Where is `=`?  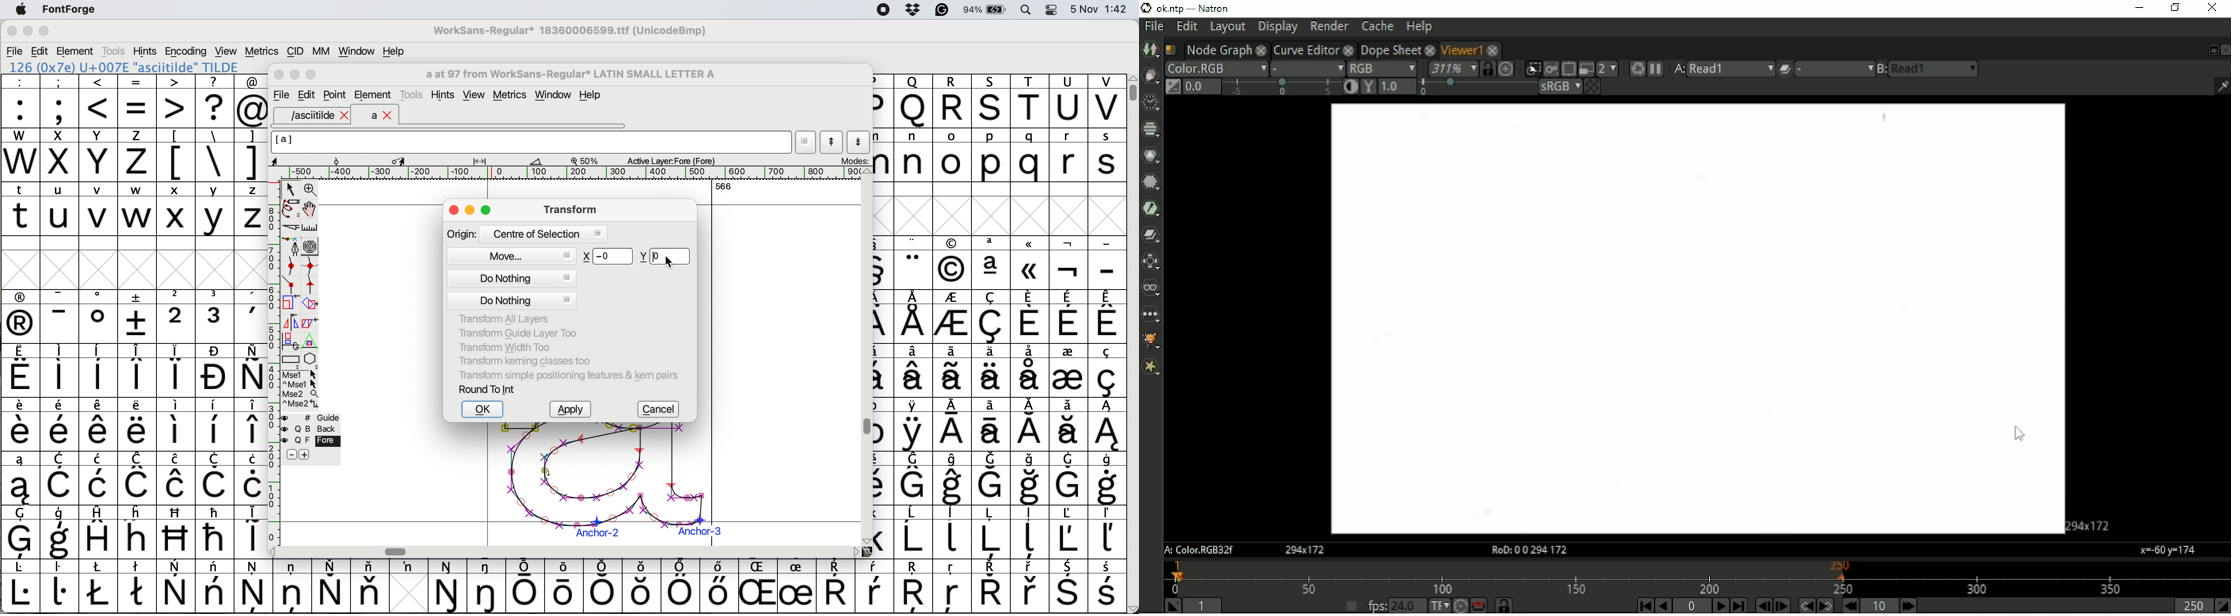 = is located at coordinates (138, 101).